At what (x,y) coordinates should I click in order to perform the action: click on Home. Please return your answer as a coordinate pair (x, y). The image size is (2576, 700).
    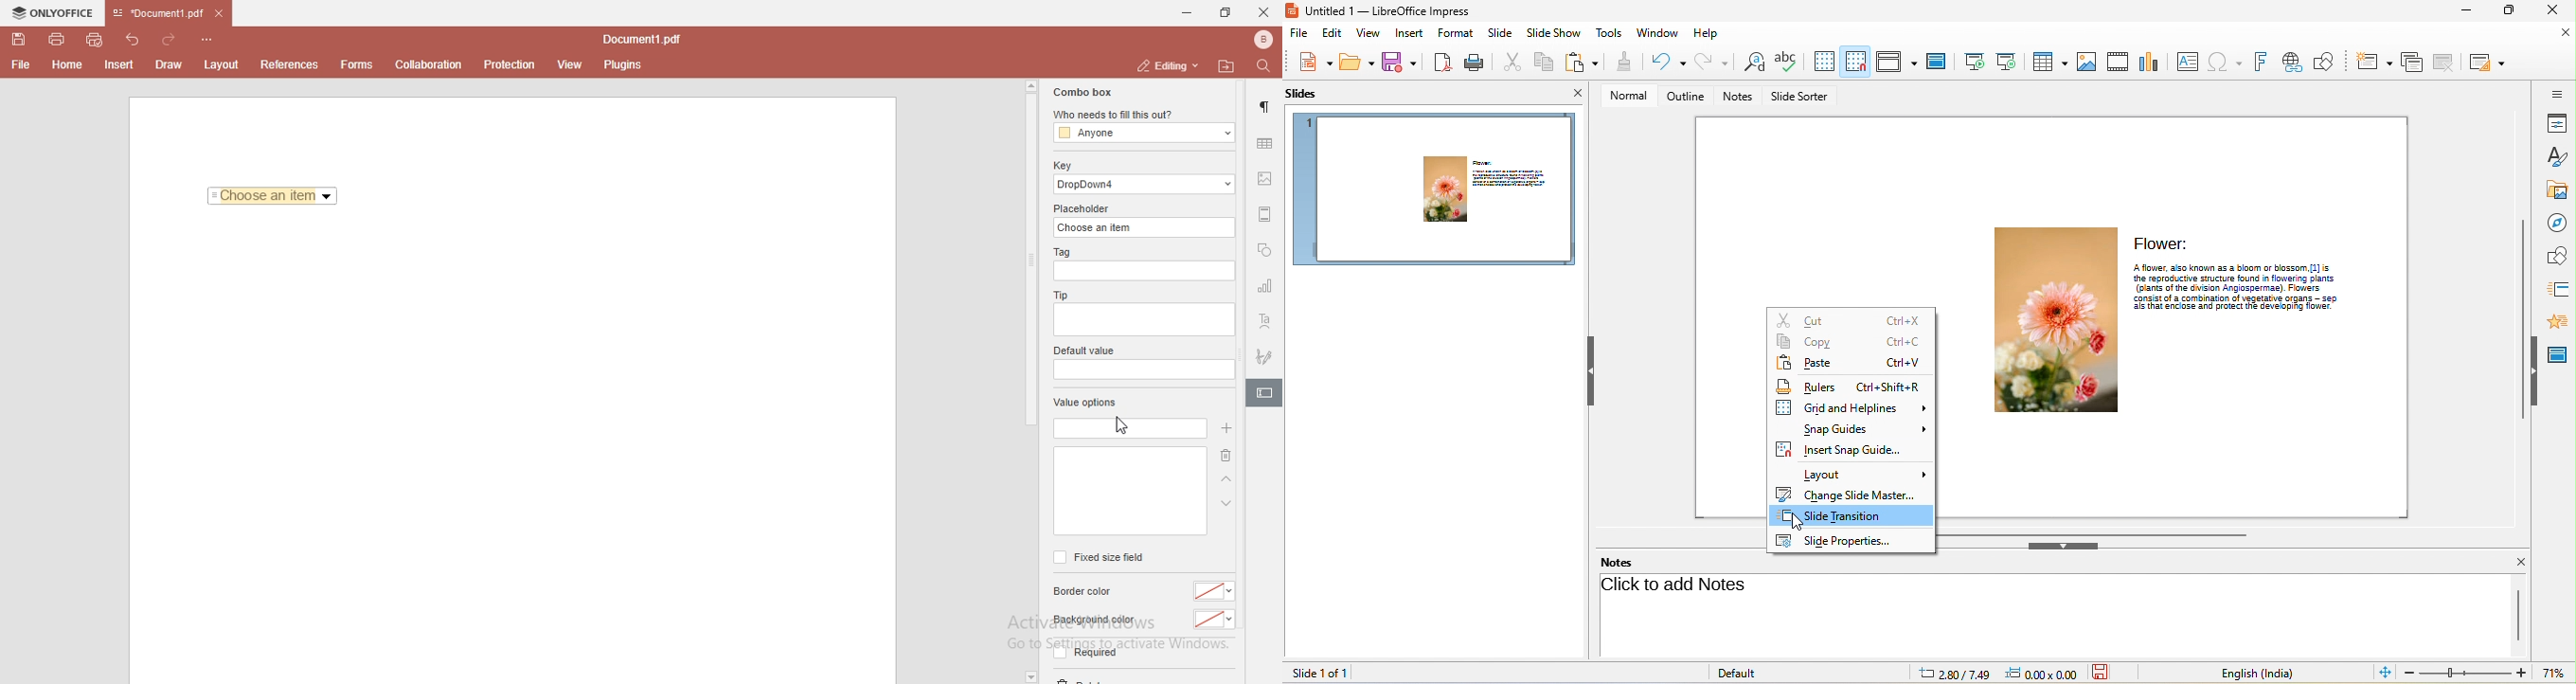
    Looking at the image, I should click on (69, 68).